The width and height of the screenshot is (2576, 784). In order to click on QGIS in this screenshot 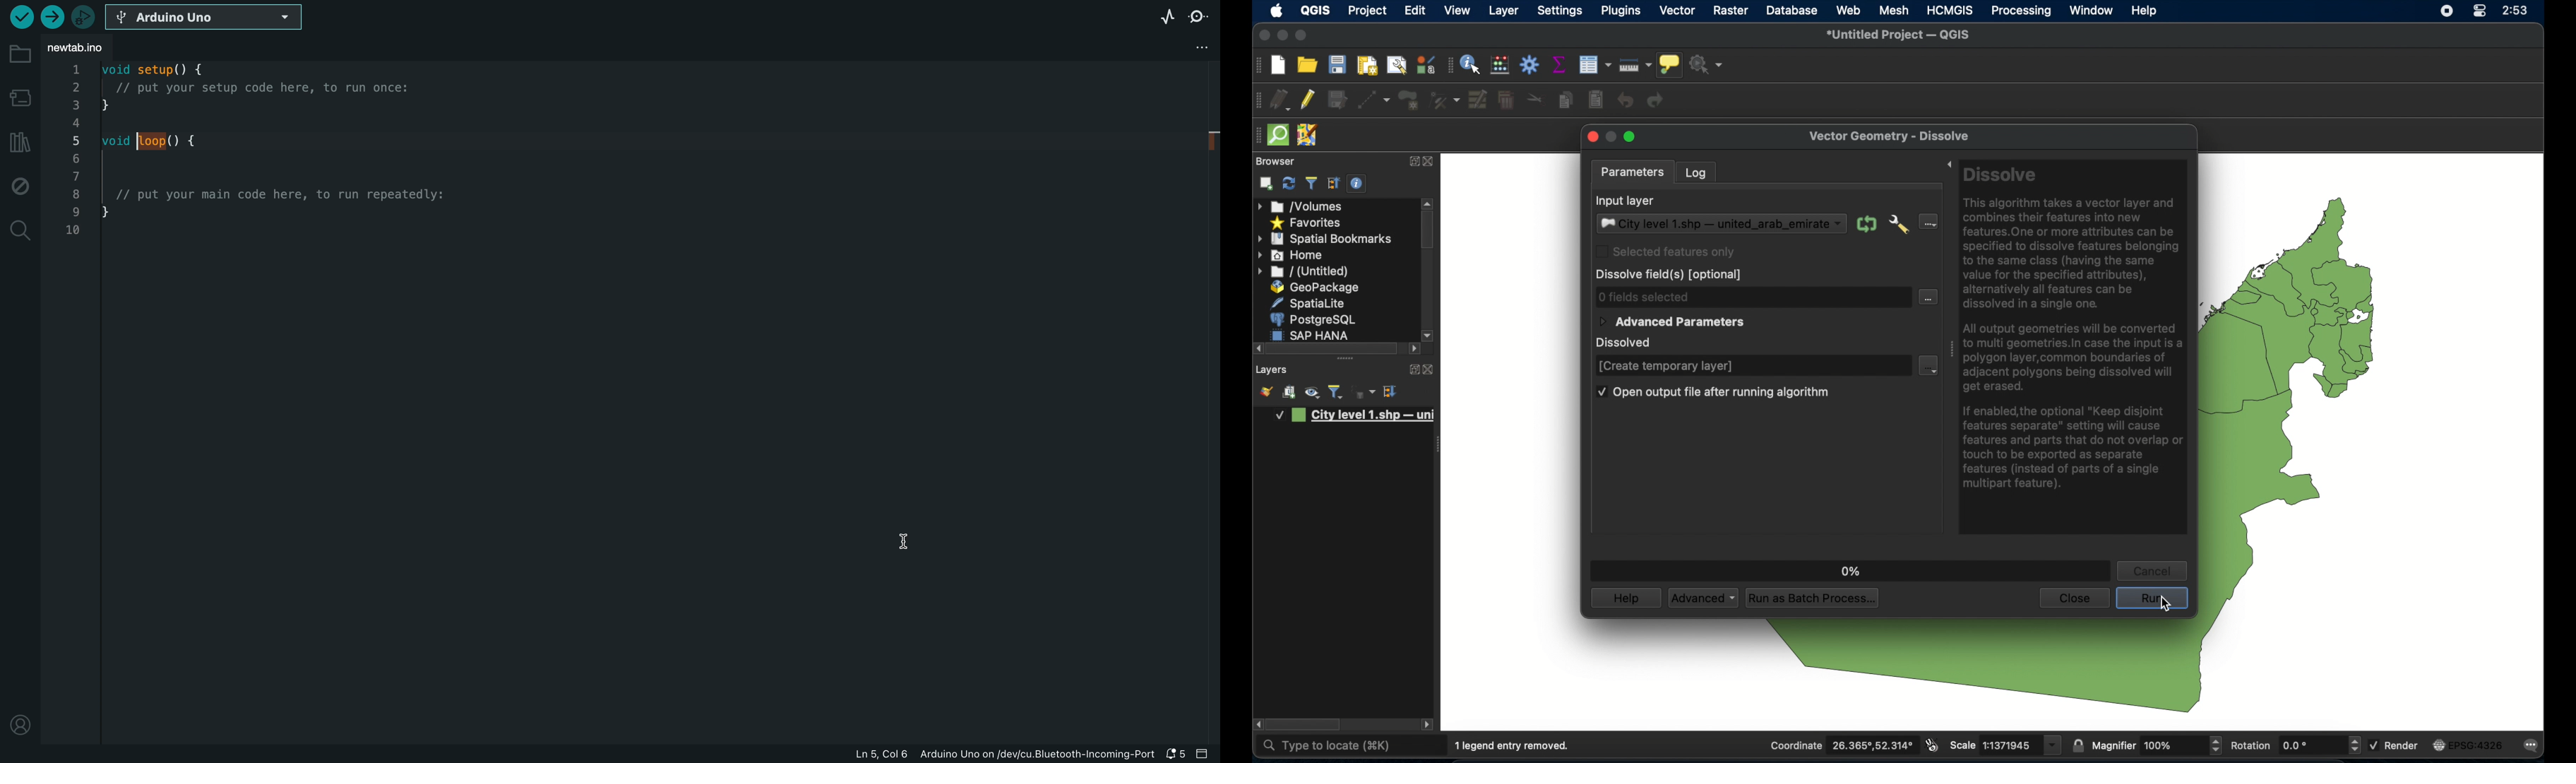, I will do `click(1315, 11)`.